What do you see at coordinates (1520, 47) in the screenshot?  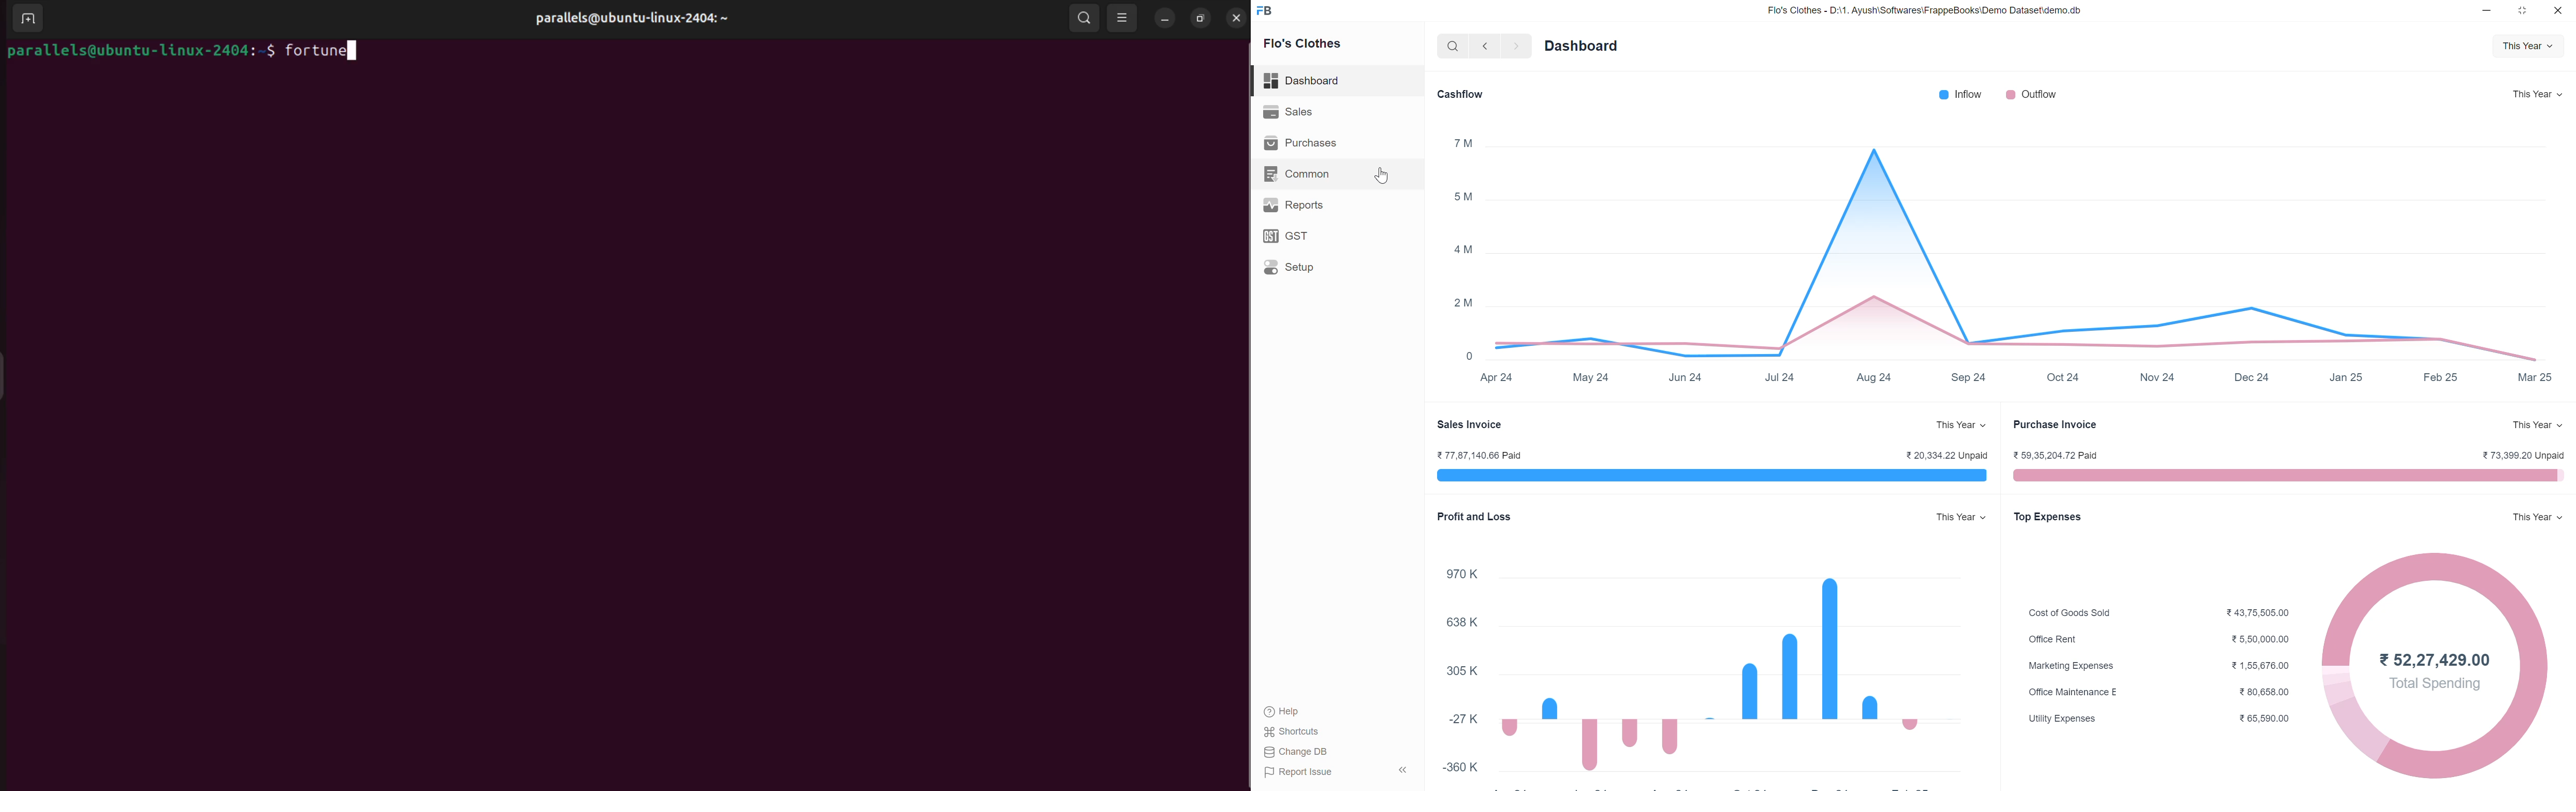 I see `next` at bounding box center [1520, 47].